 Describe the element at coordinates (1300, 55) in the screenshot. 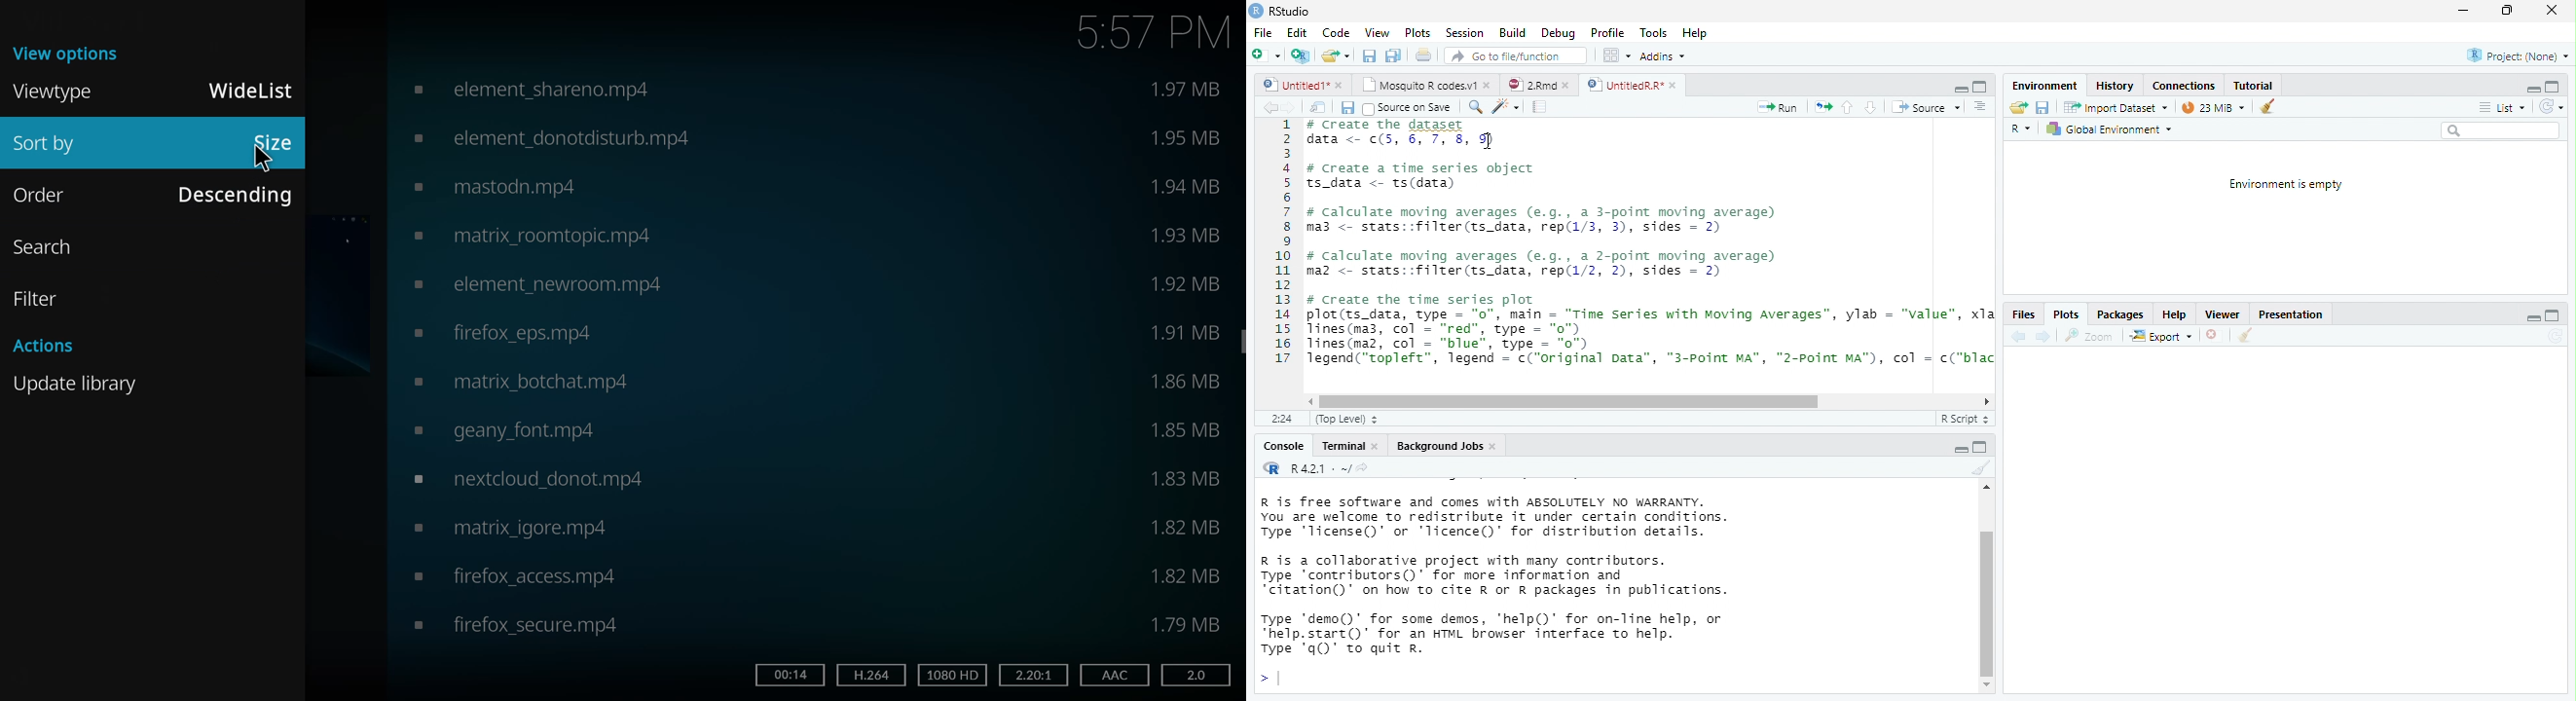

I see `Create a project` at that location.